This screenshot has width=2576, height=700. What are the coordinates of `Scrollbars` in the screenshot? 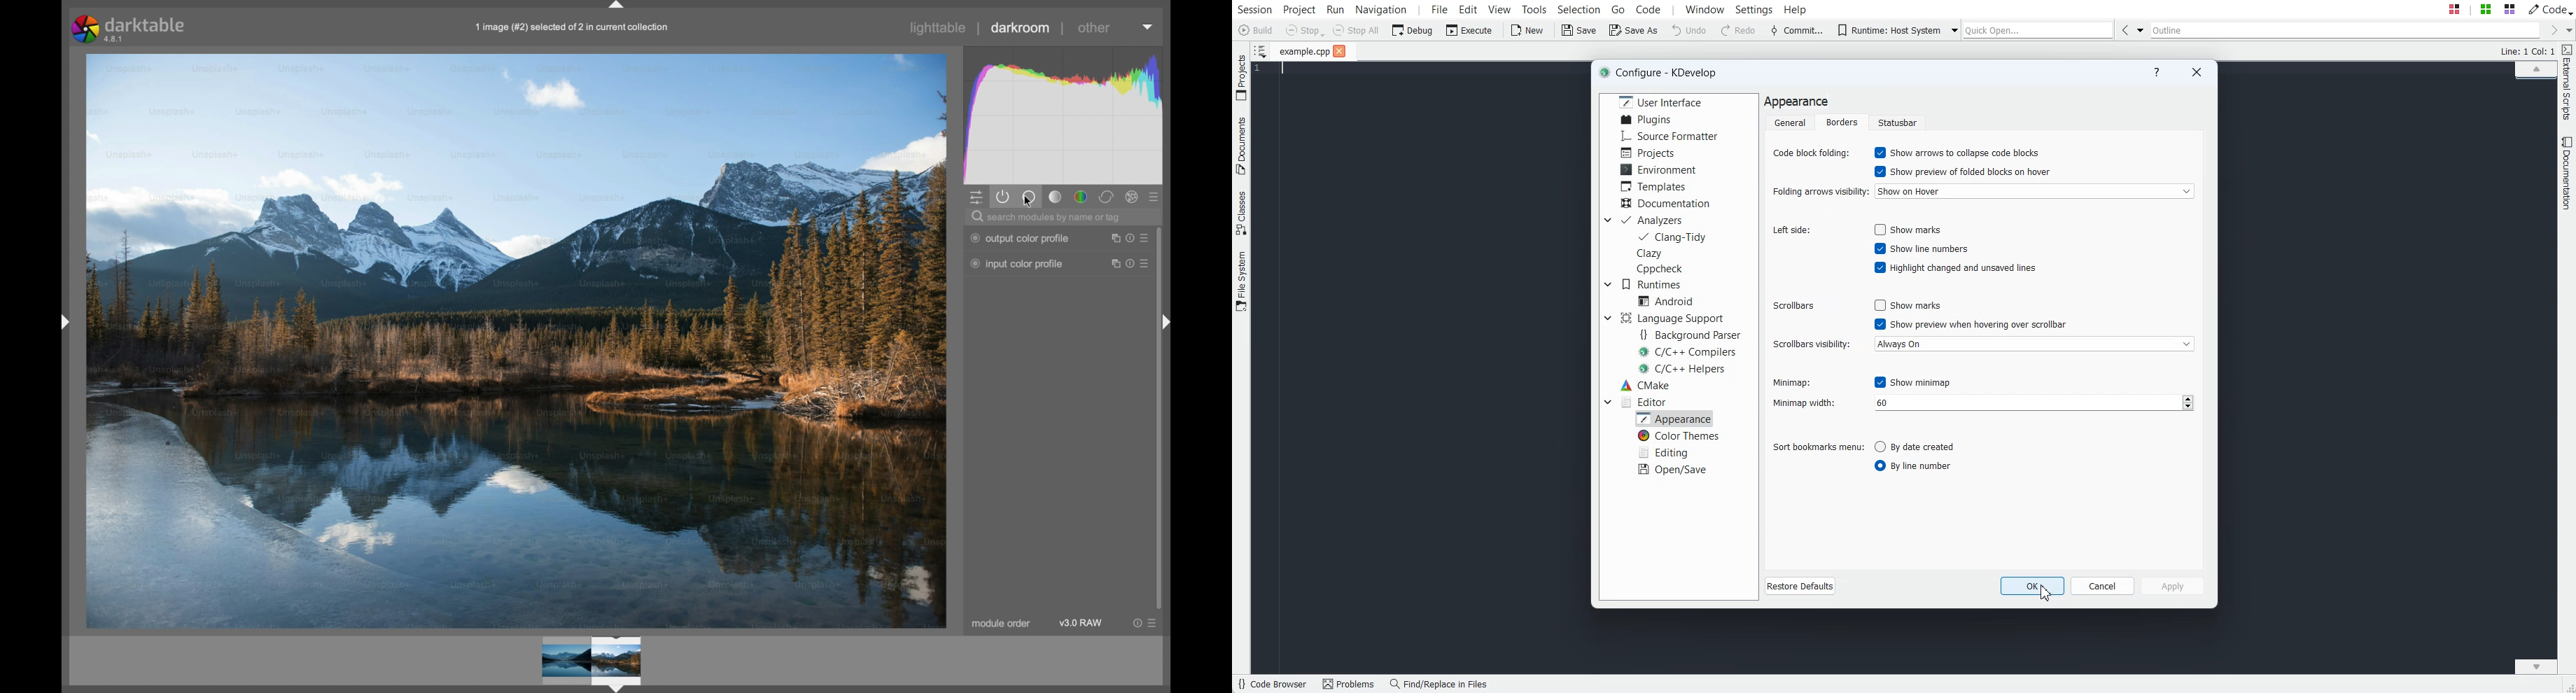 It's located at (1793, 306).